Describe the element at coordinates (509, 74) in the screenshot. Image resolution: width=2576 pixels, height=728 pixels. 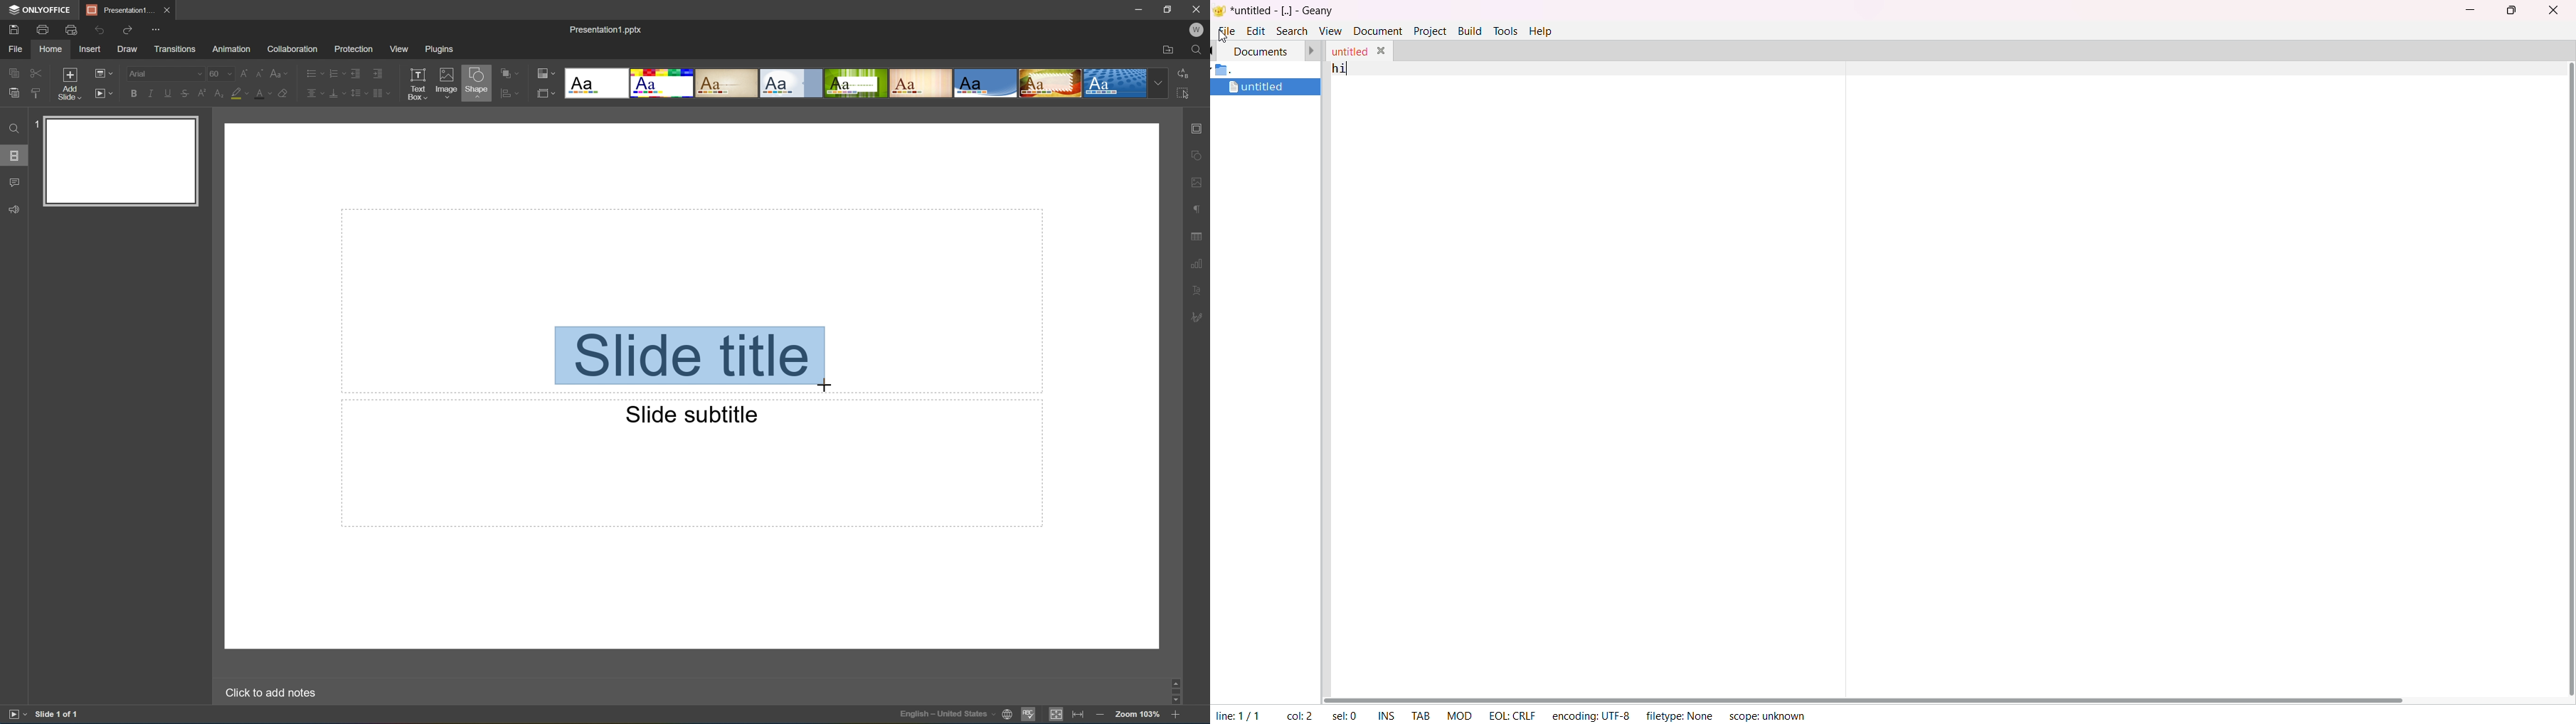
I see `Arrange shape` at that location.